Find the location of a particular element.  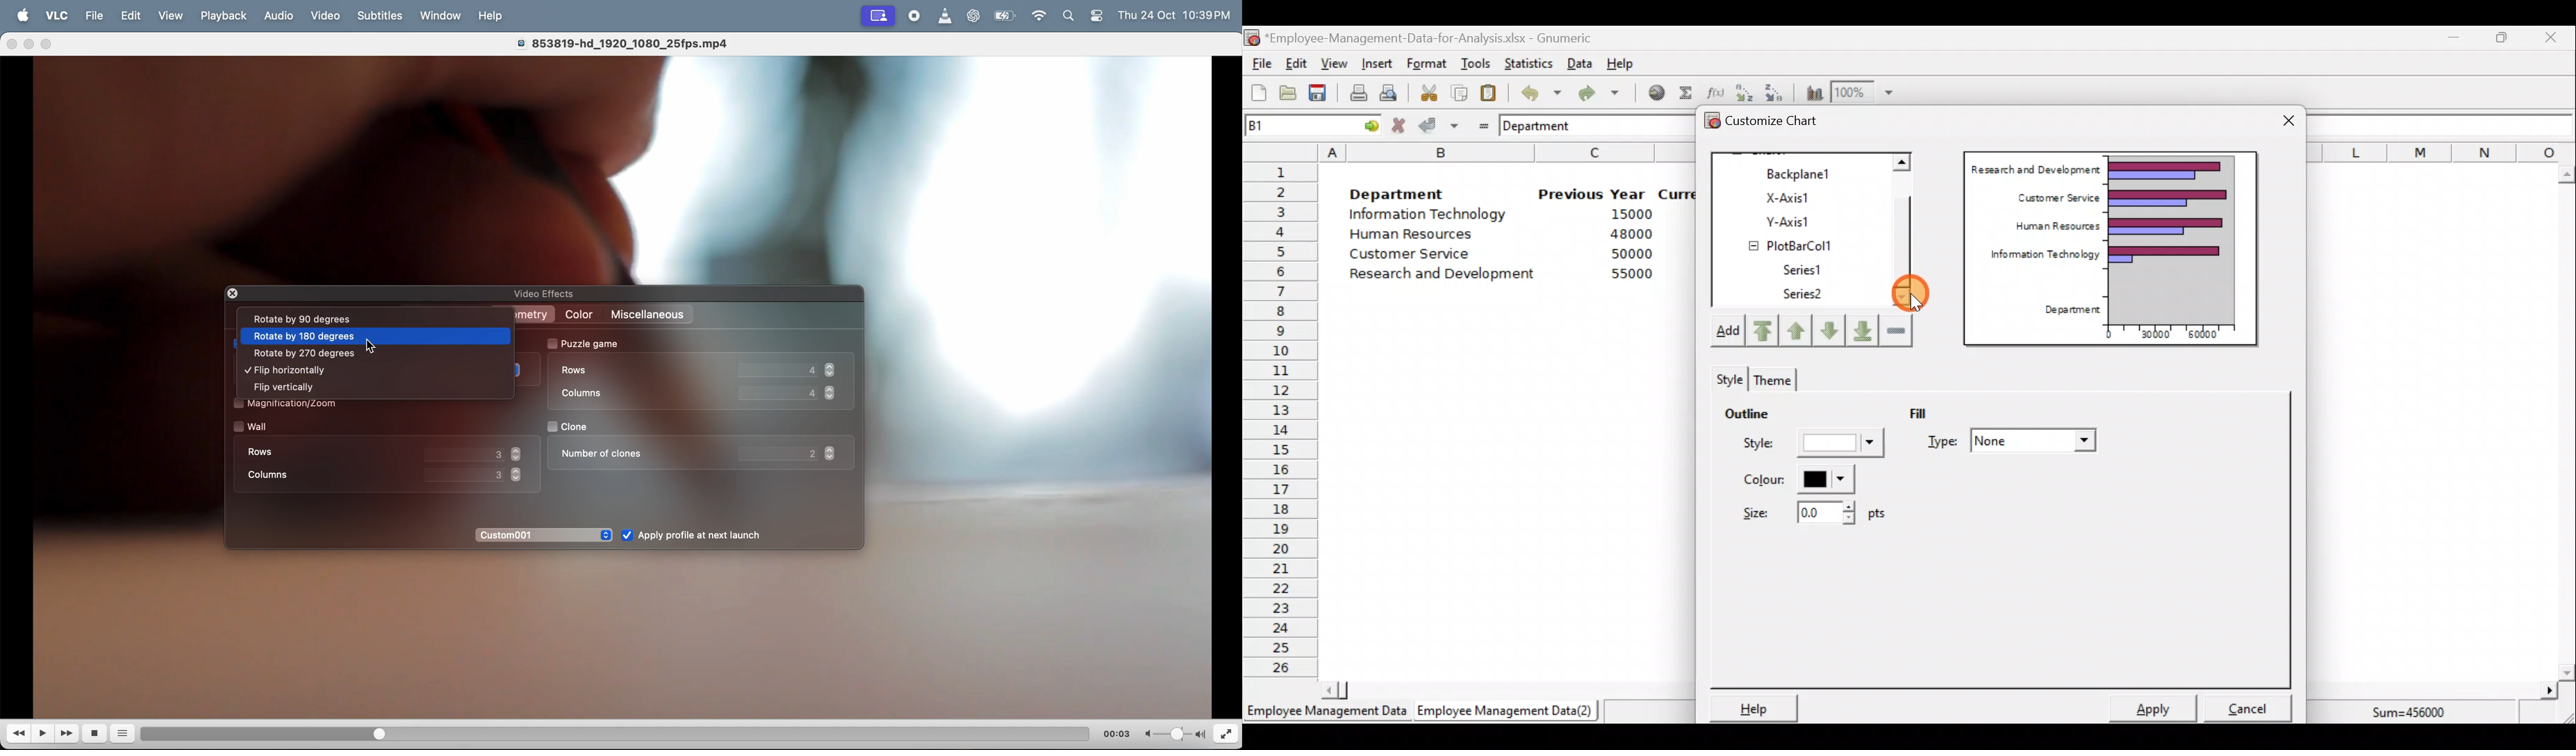

Insert is located at coordinates (1376, 64).